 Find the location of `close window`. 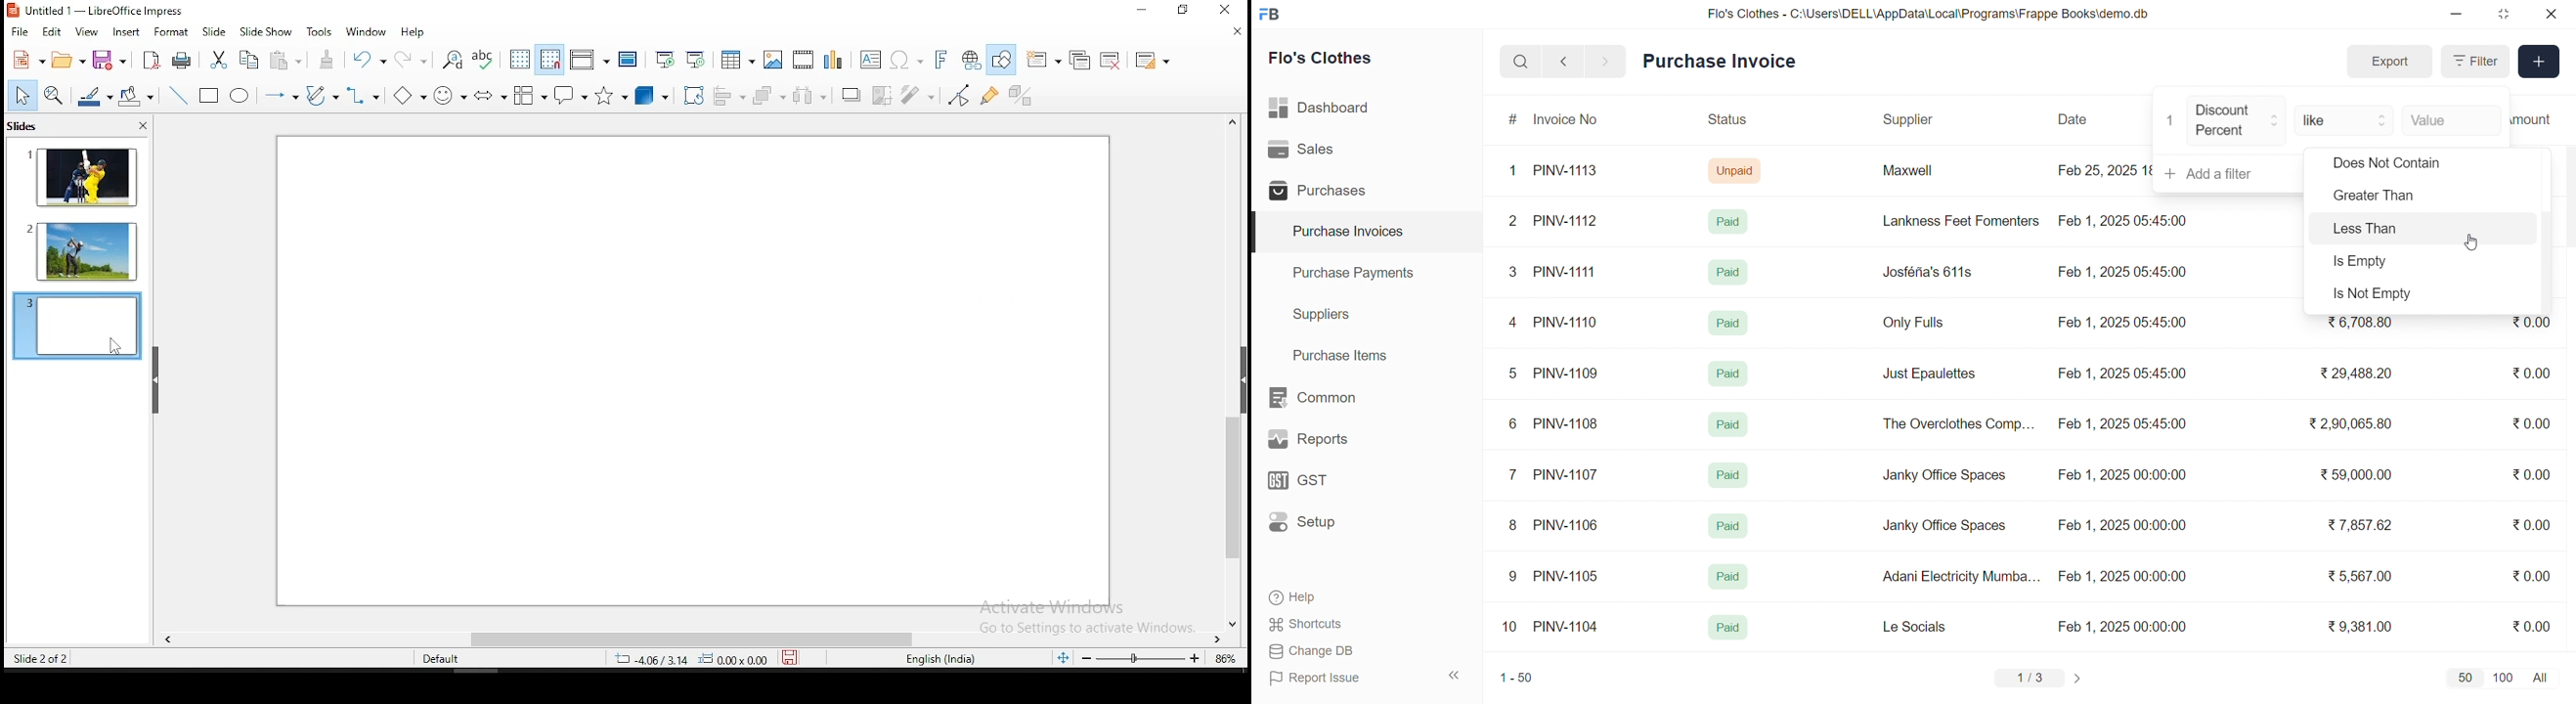

close window is located at coordinates (1222, 9).